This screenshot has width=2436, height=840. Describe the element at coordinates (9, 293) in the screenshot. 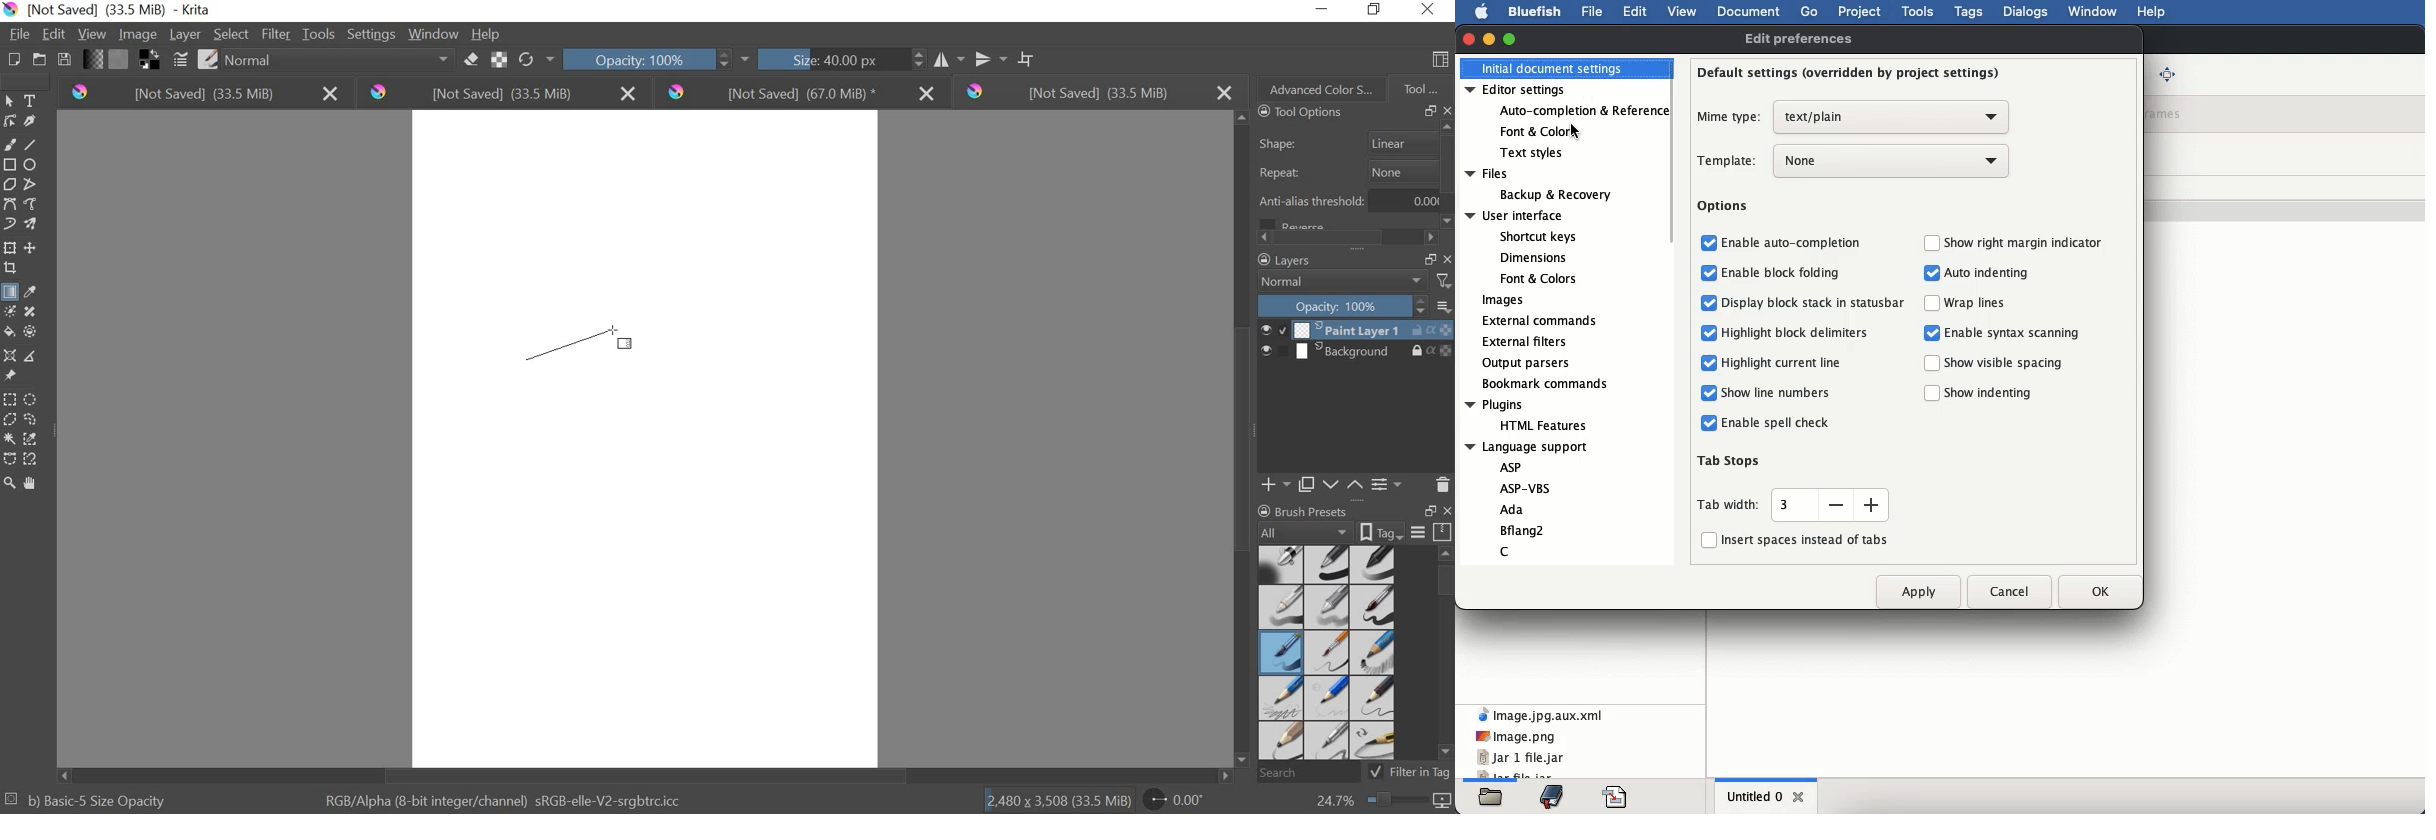

I see `gradient fill` at that location.